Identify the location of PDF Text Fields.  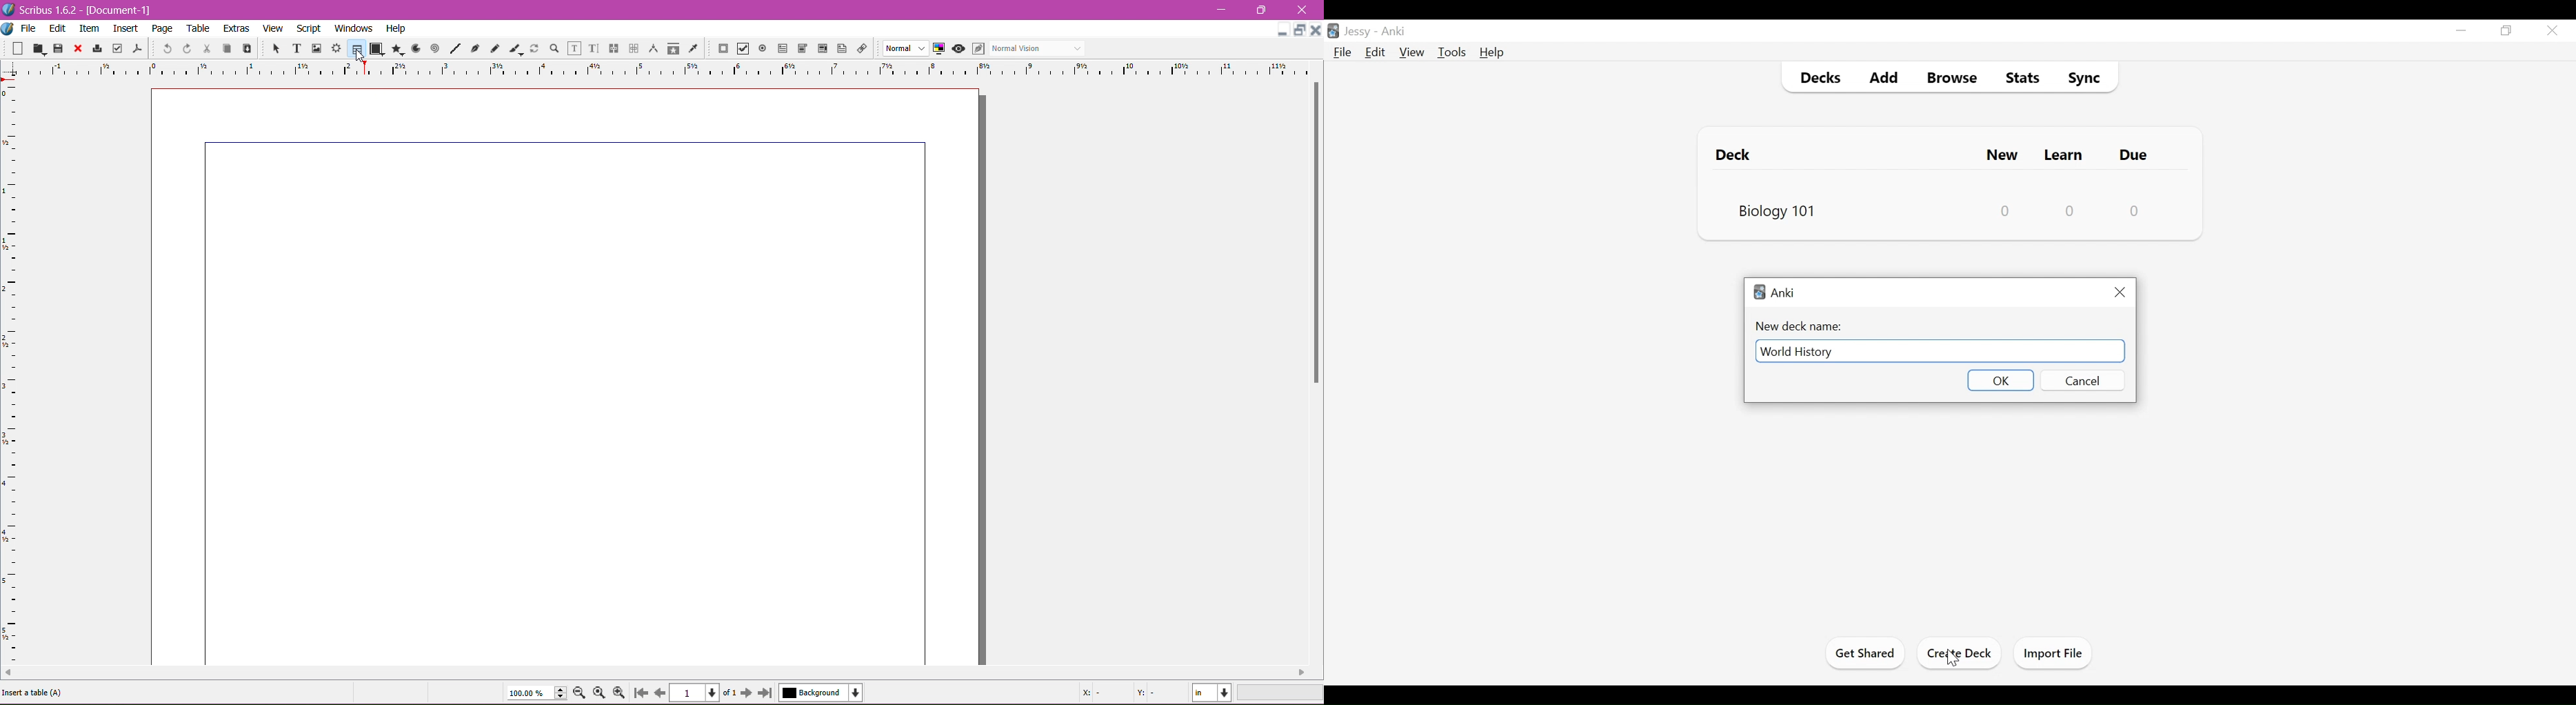
(780, 49).